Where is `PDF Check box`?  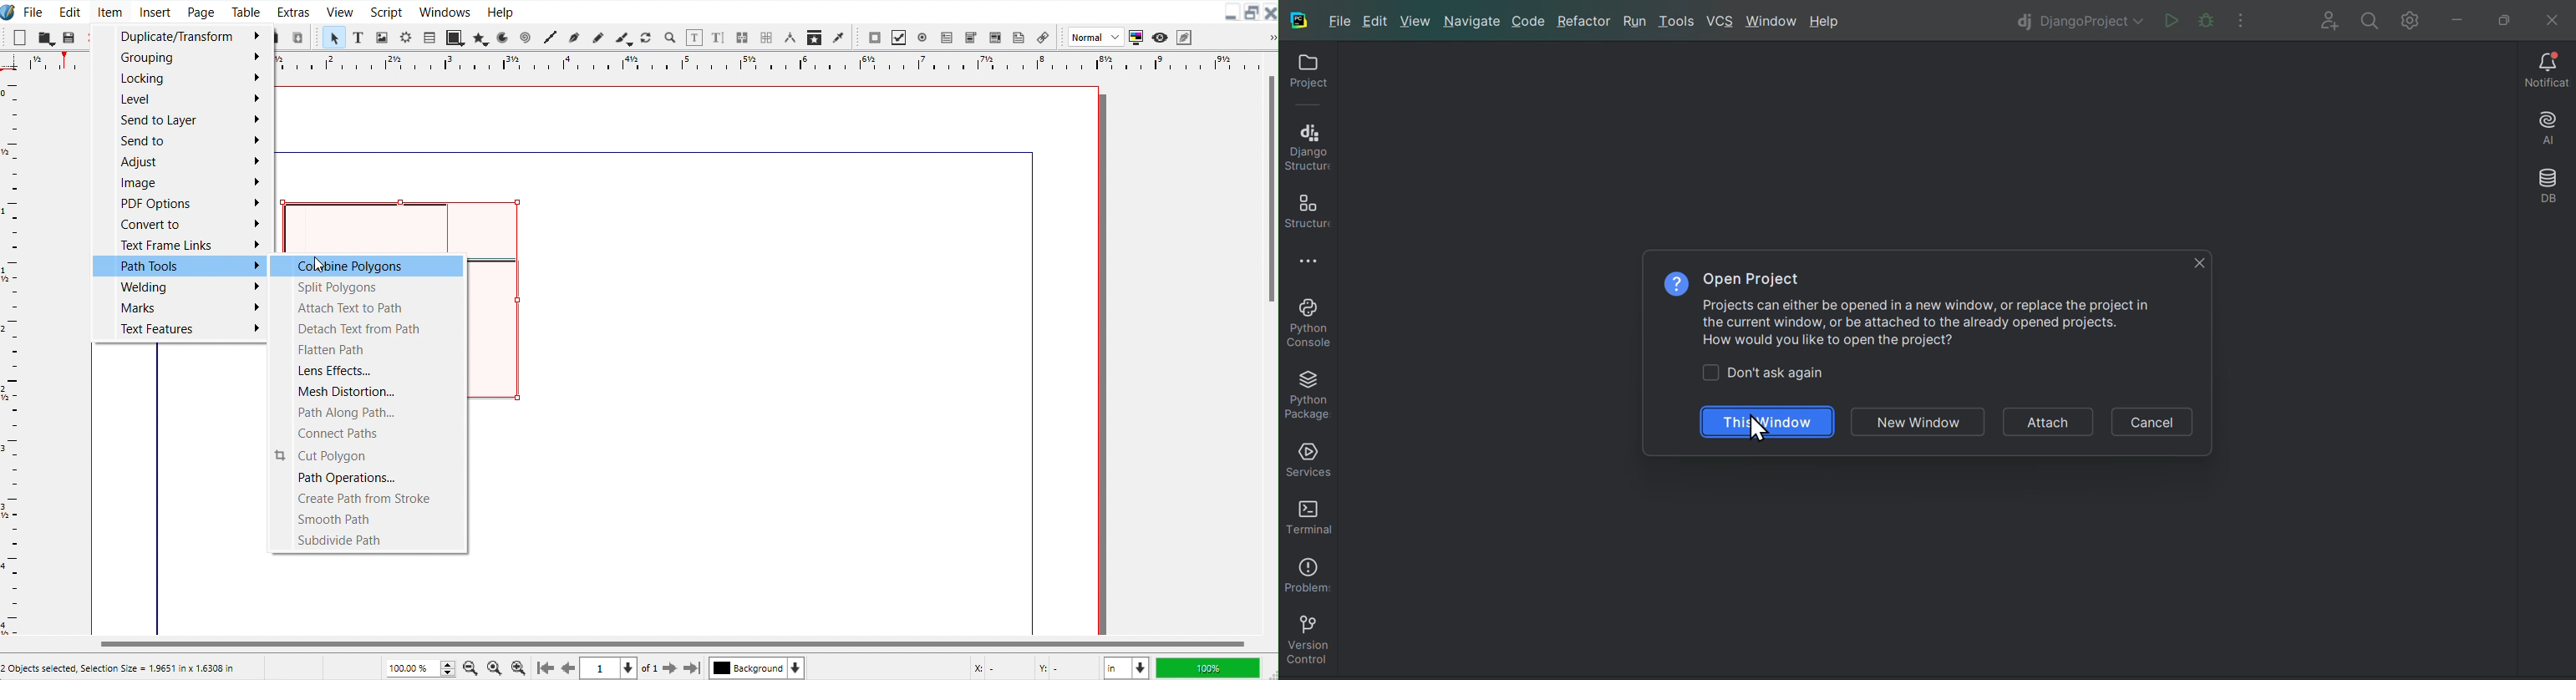
PDF Check box is located at coordinates (898, 37).